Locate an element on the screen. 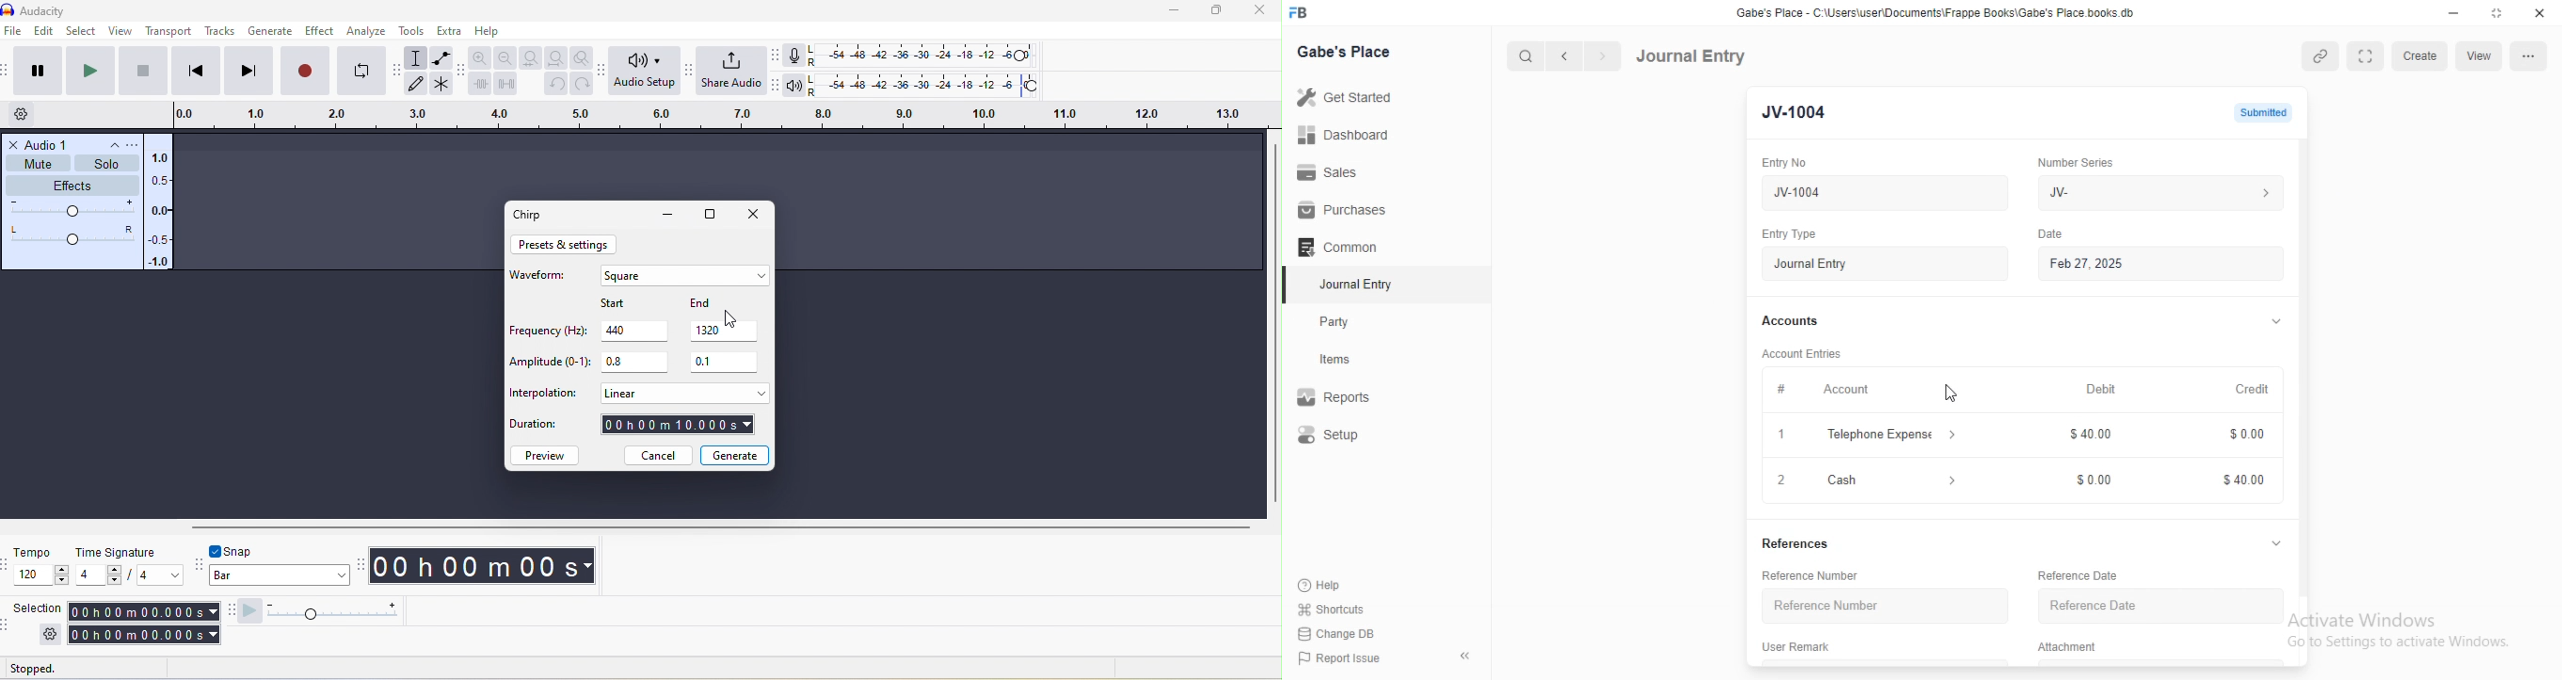  frequency (Hz): is located at coordinates (546, 332).